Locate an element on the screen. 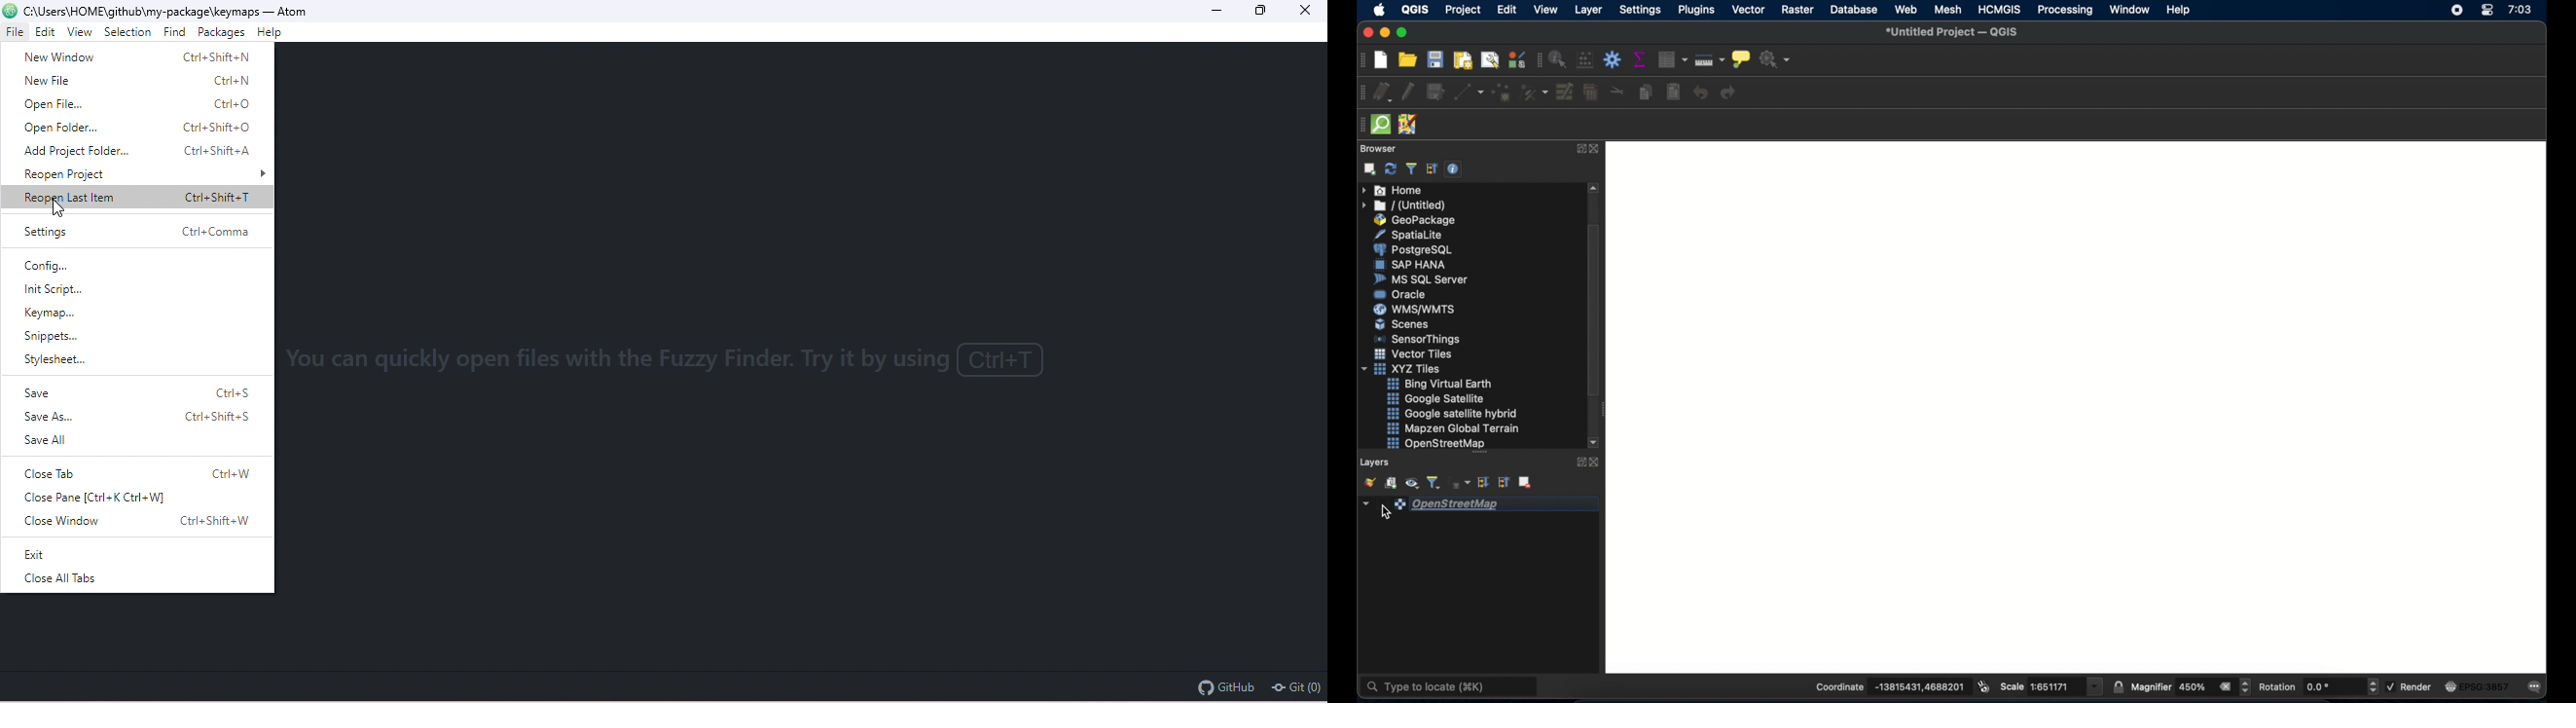 This screenshot has width=2576, height=728. bing virtual earth is located at coordinates (1443, 384).